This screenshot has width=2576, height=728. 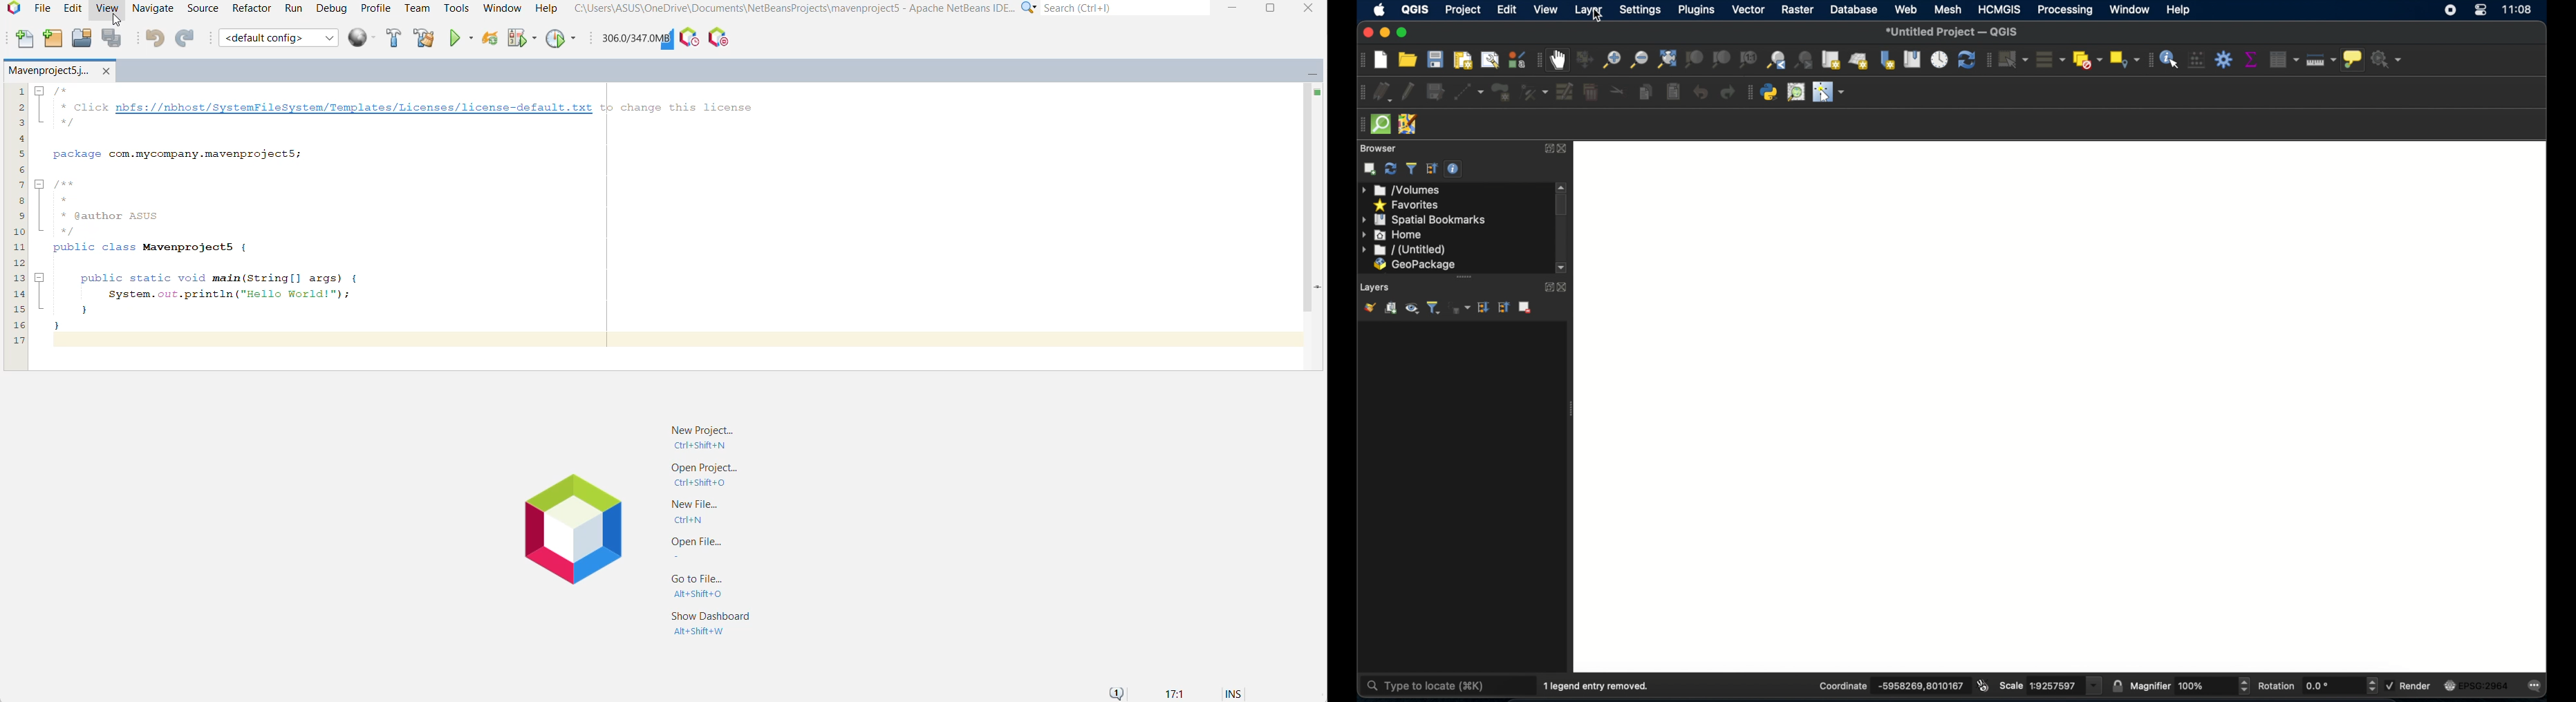 I want to click on geo package, so click(x=1414, y=265).